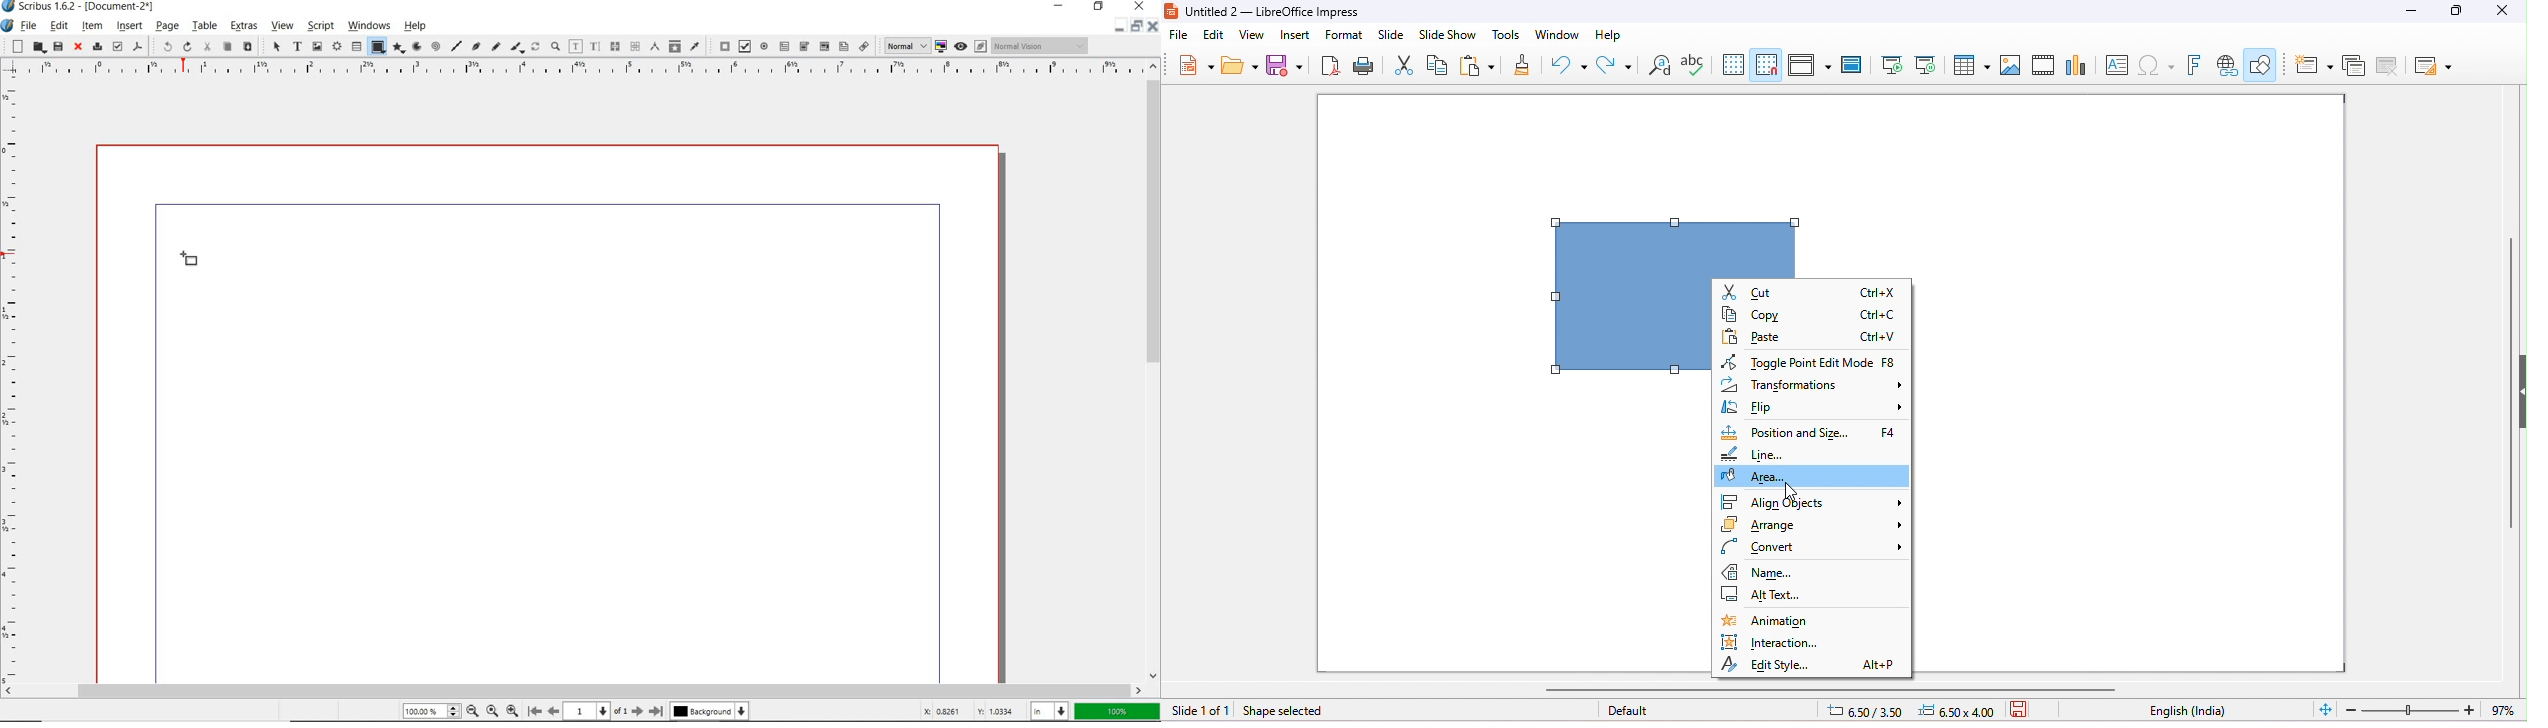  What do you see at coordinates (2188, 711) in the screenshot?
I see `English (India)` at bounding box center [2188, 711].